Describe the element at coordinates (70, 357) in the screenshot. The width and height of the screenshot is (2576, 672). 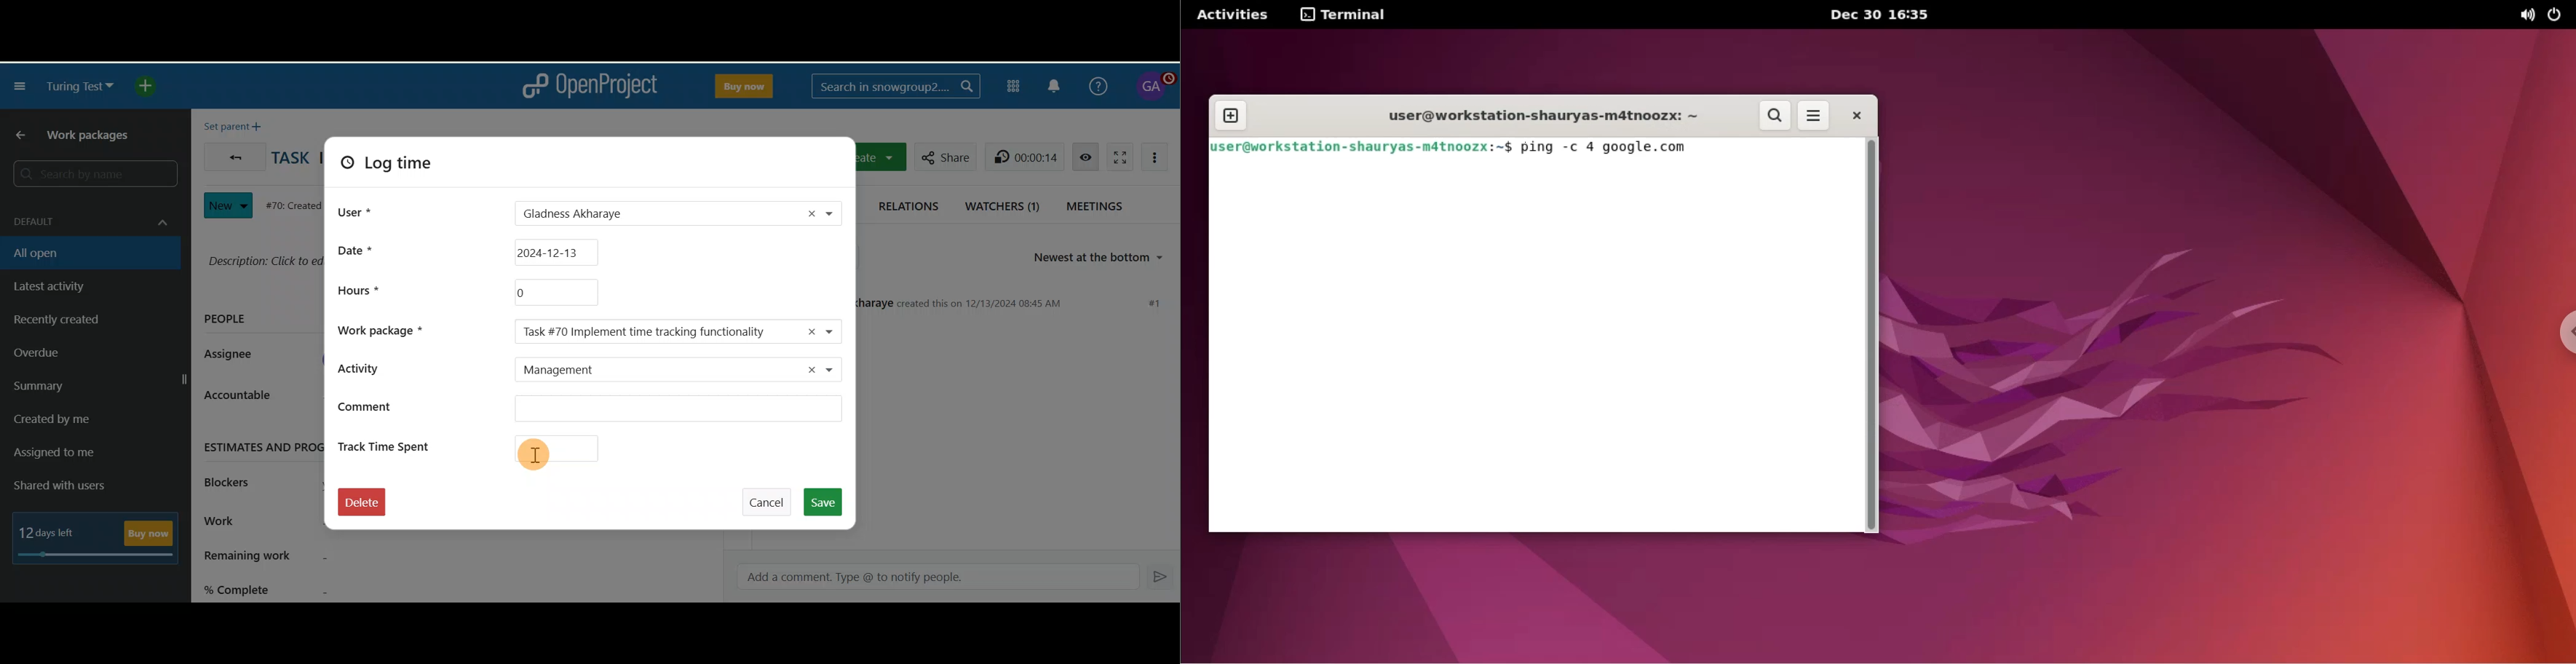
I see `Overdue` at that location.